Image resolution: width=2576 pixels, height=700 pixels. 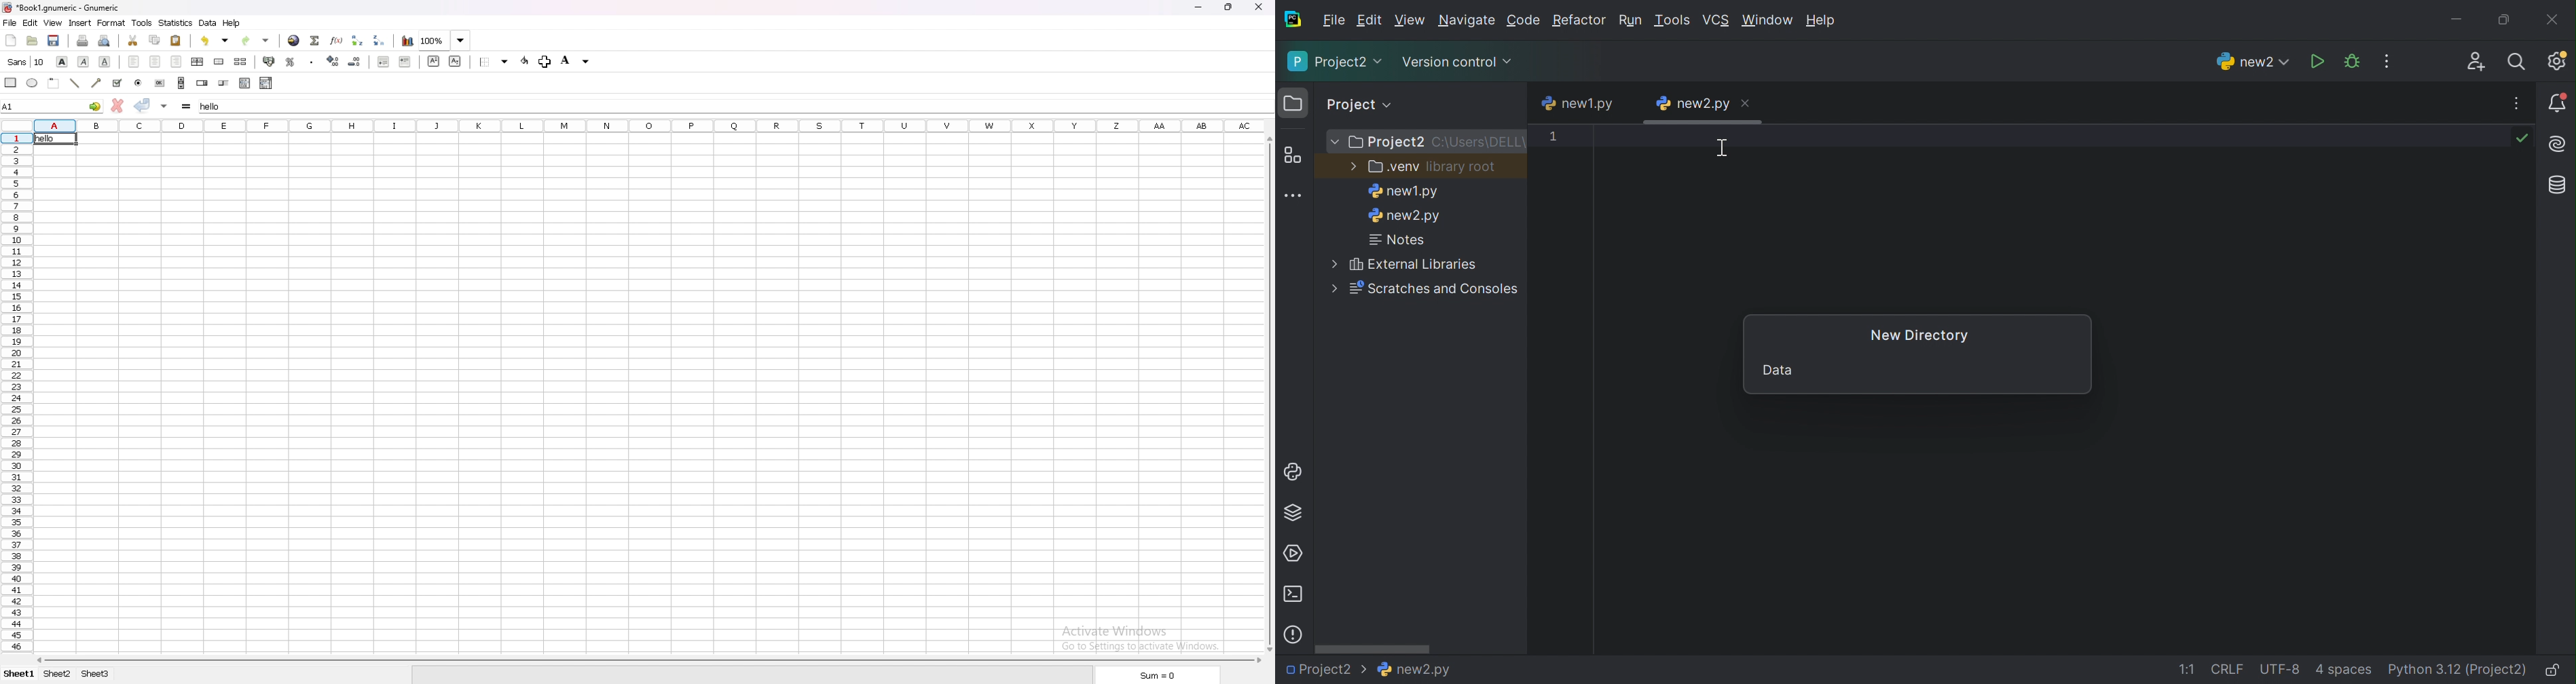 I want to click on font, so click(x=26, y=61).